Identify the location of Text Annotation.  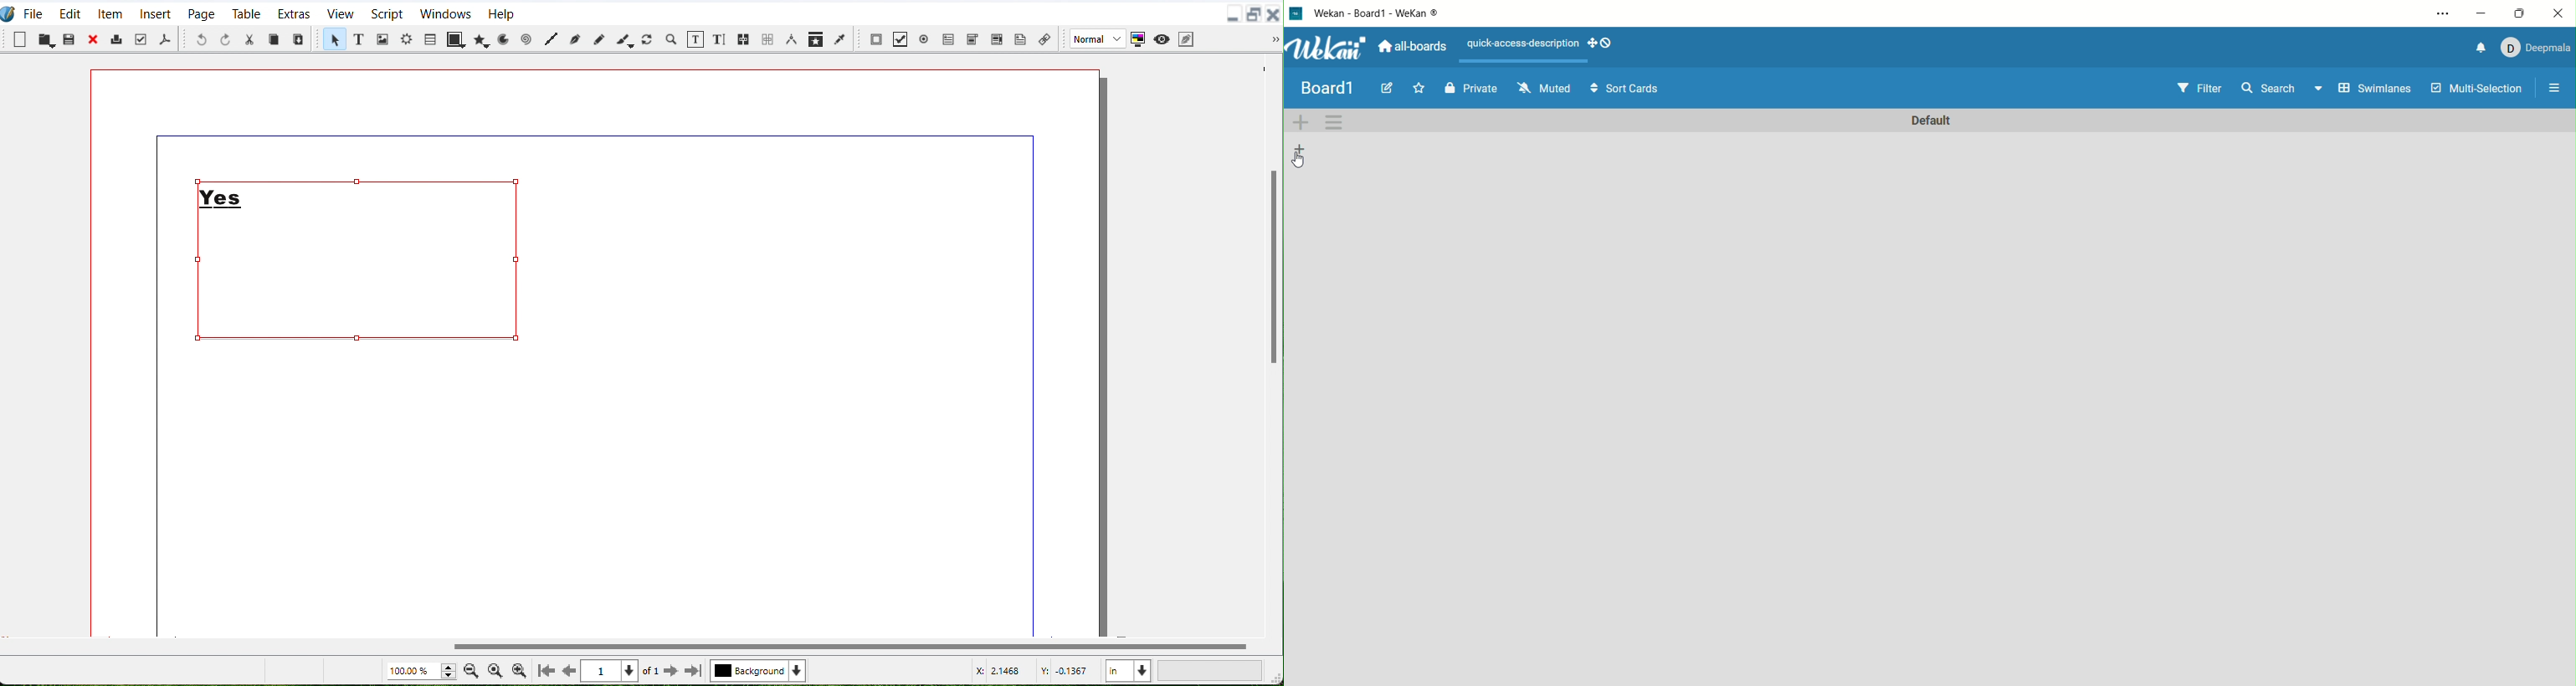
(1021, 38).